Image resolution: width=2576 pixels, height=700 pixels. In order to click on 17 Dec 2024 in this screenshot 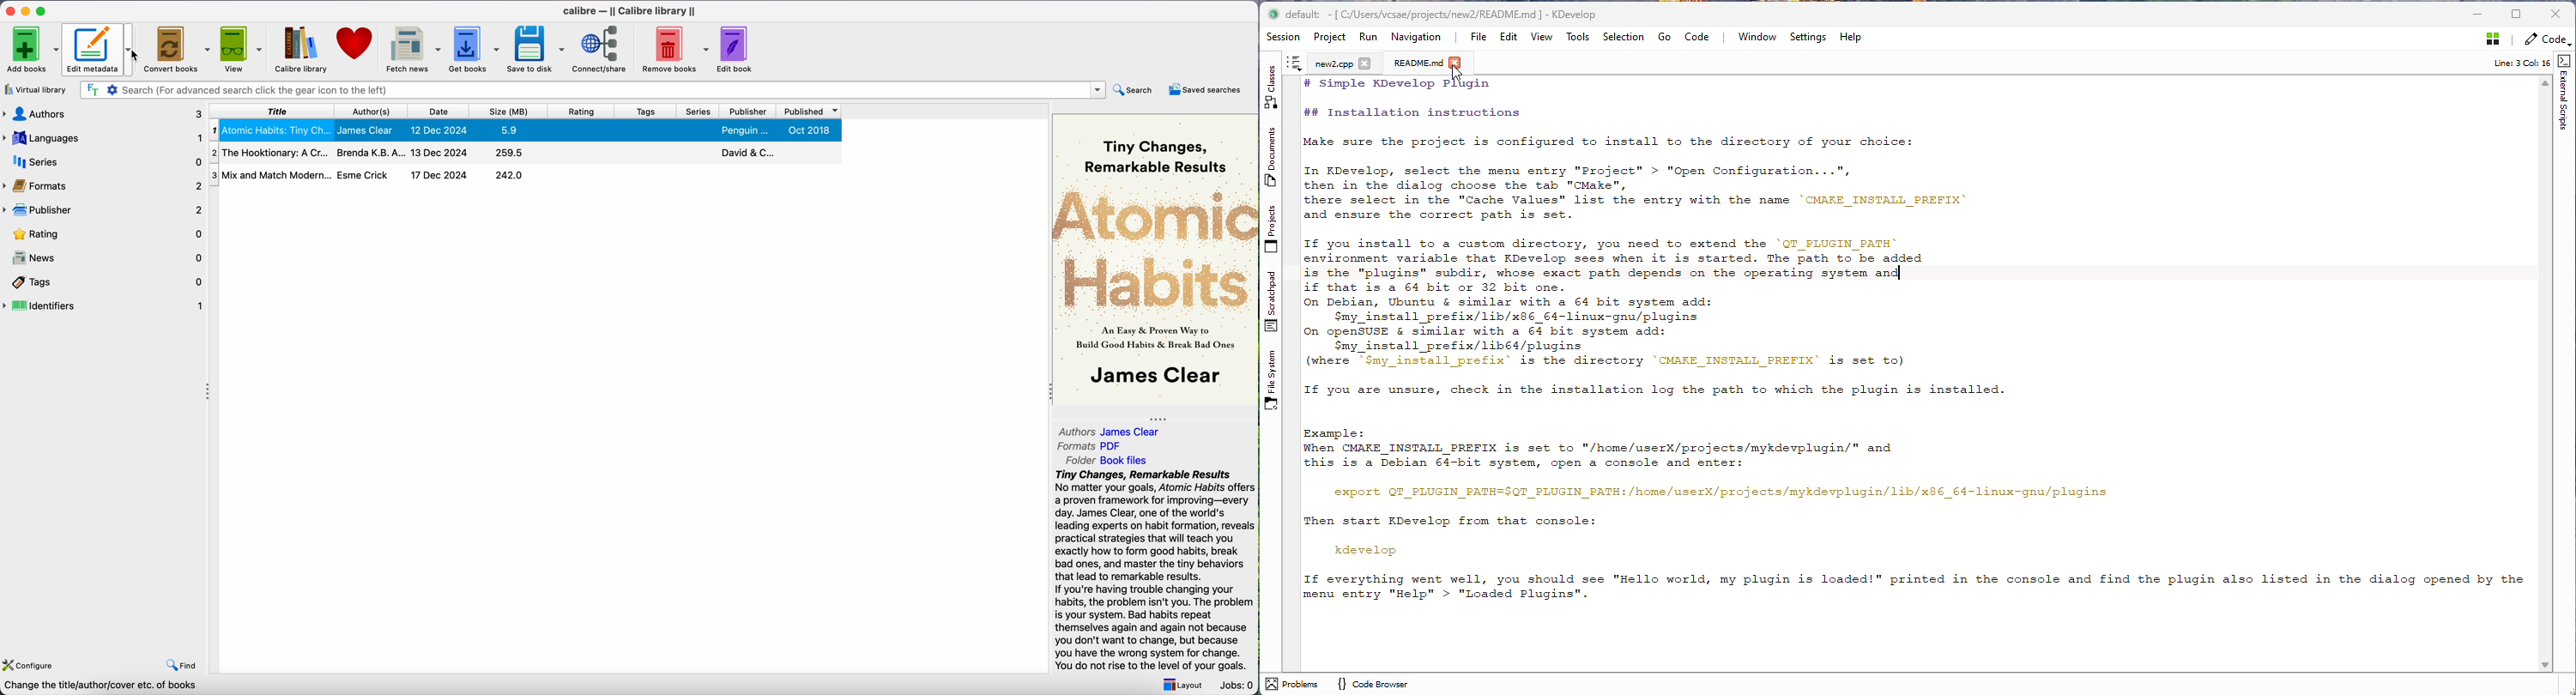, I will do `click(439, 175)`.